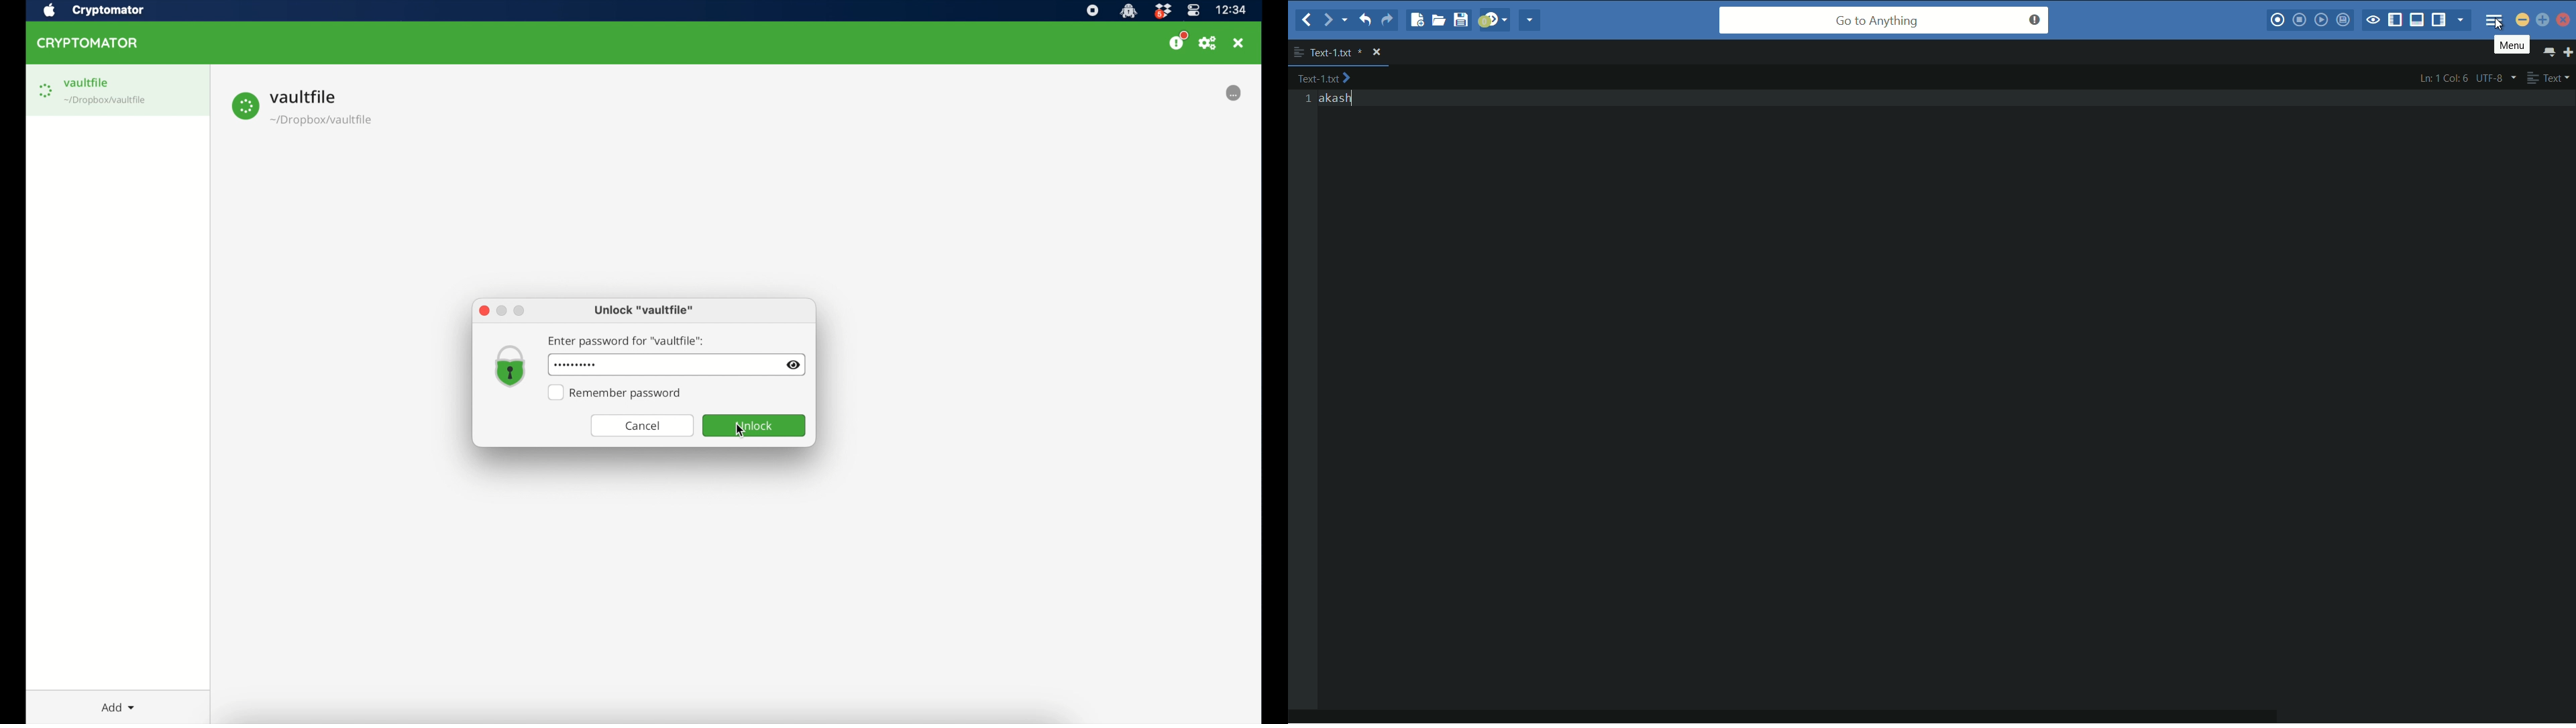 Image resolution: width=2576 pixels, height=728 pixels. What do you see at coordinates (623, 339) in the screenshot?
I see `enter password for "vaultfile"` at bounding box center [623, 339].